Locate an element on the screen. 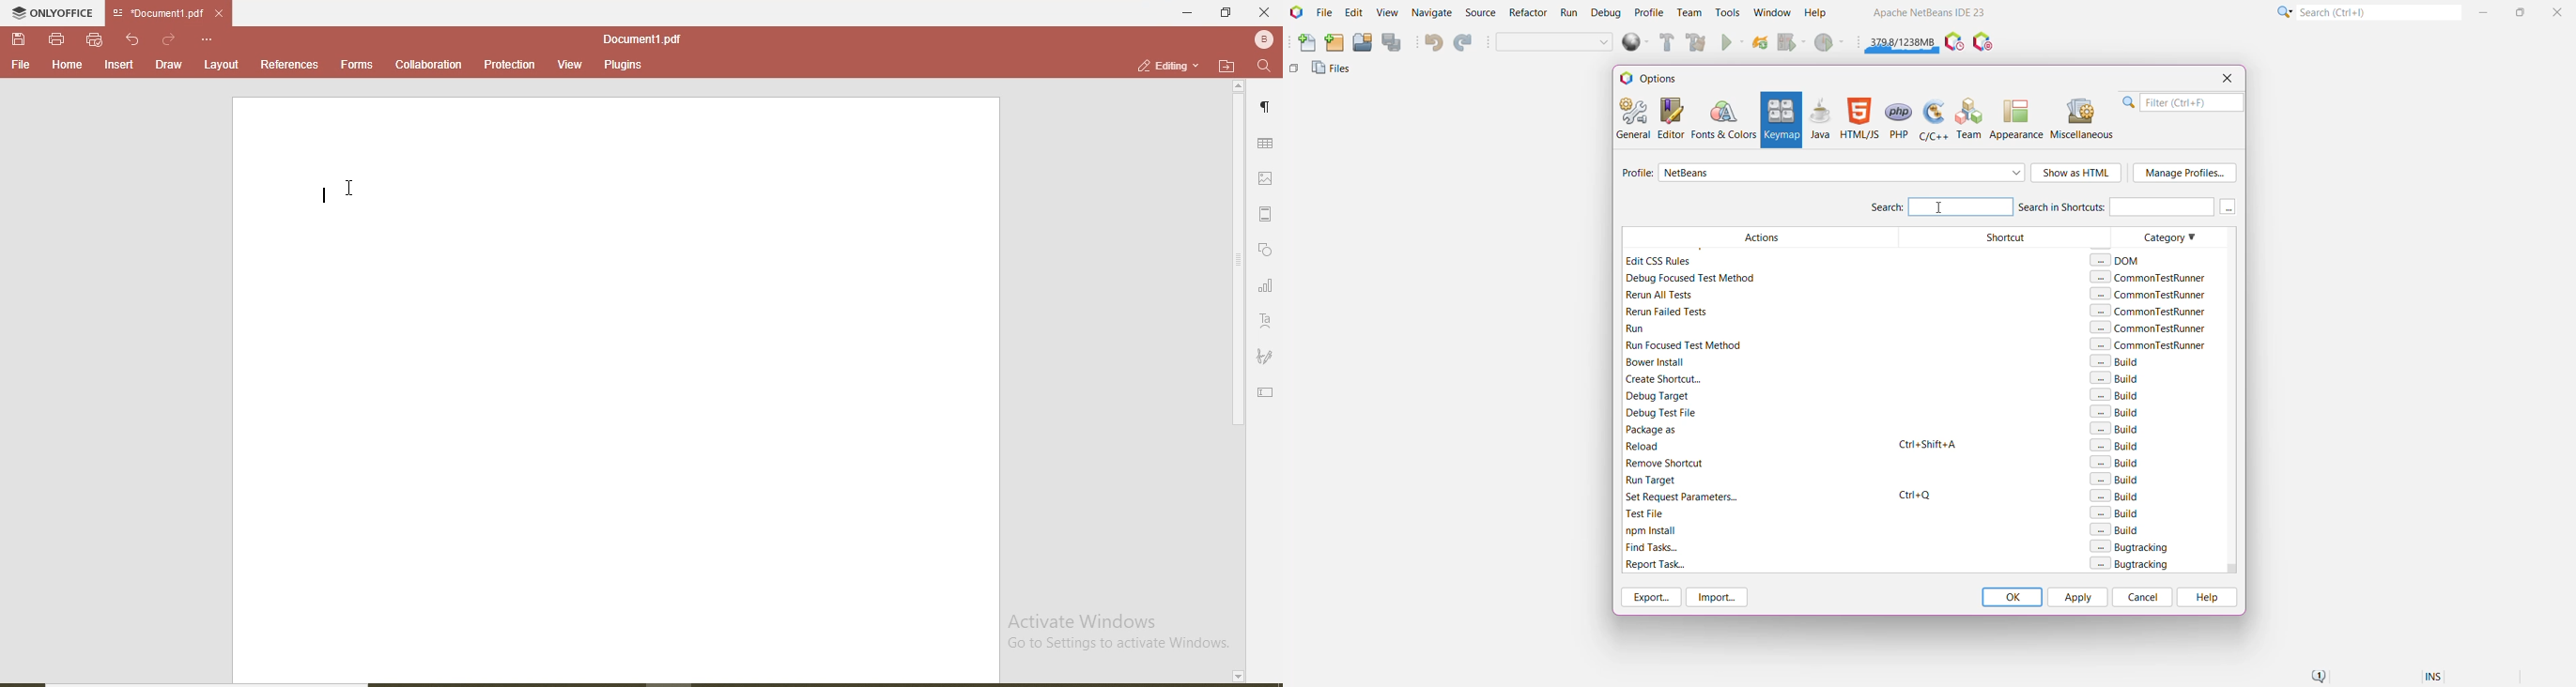  Search is located at coordinates (1886, 209).